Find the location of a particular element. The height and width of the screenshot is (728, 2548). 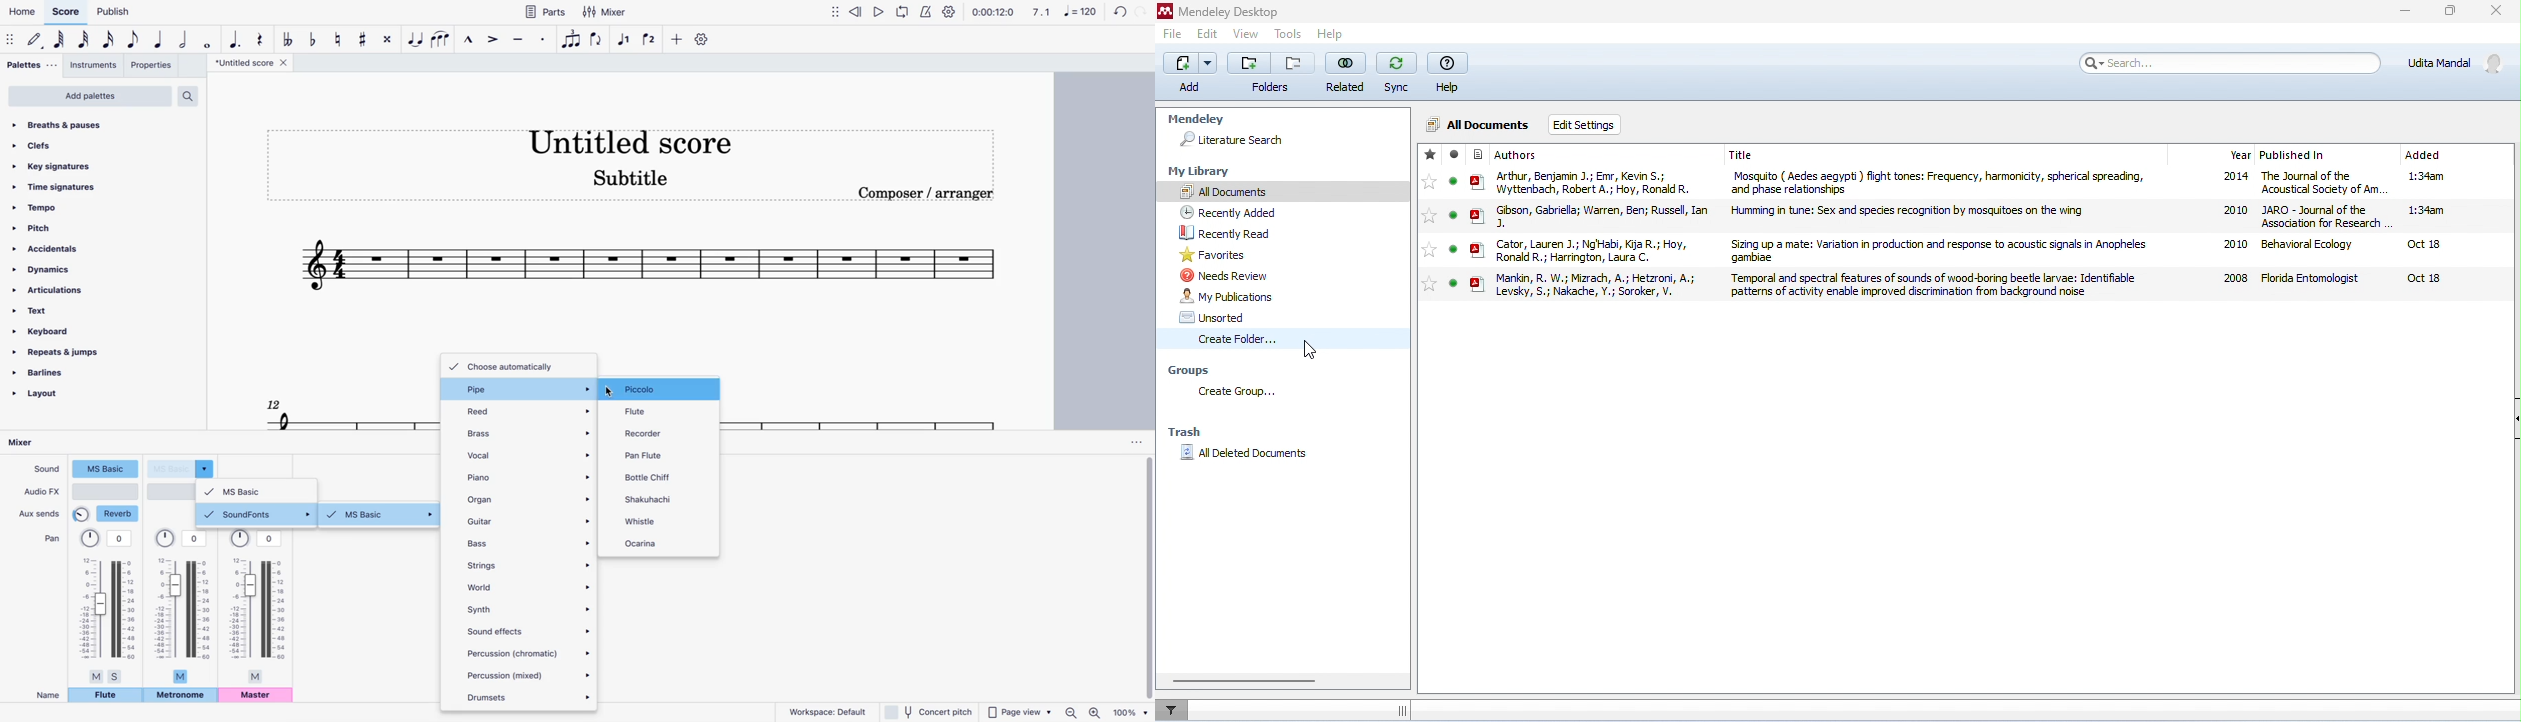

accidentals is located at coordinates (76, 248).